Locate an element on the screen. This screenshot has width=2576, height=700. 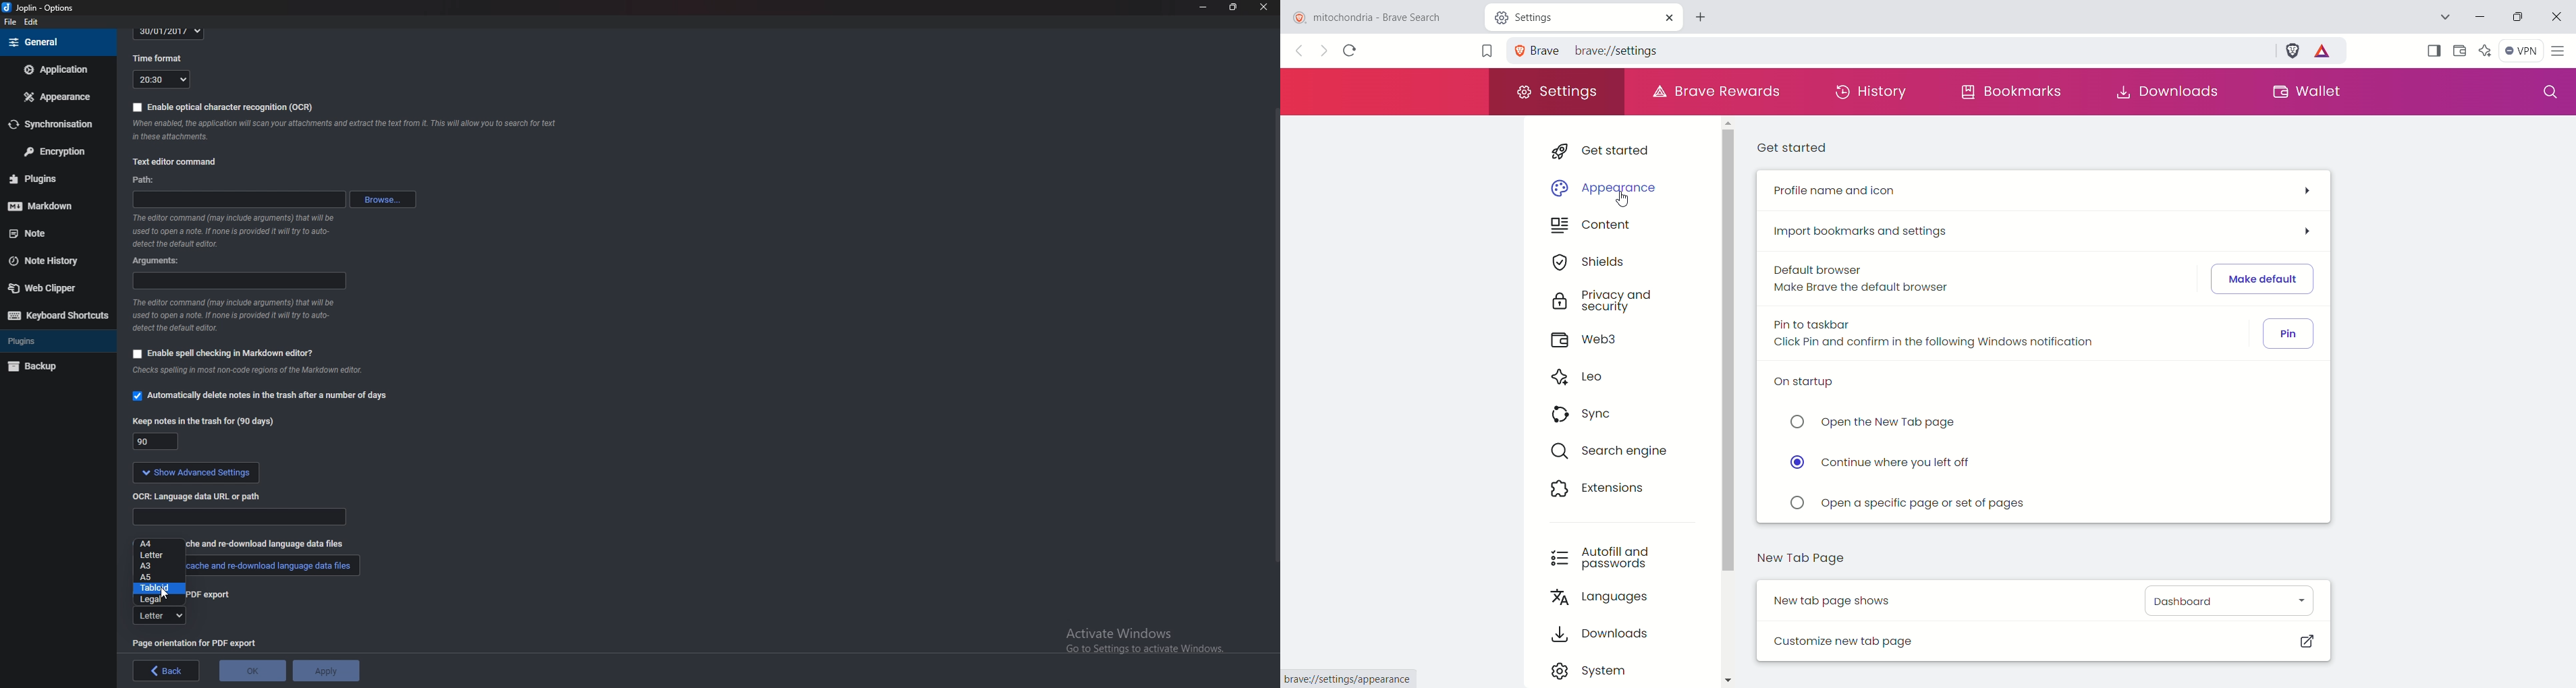
page orientation for P D F export is located at coordinates (197, 642).